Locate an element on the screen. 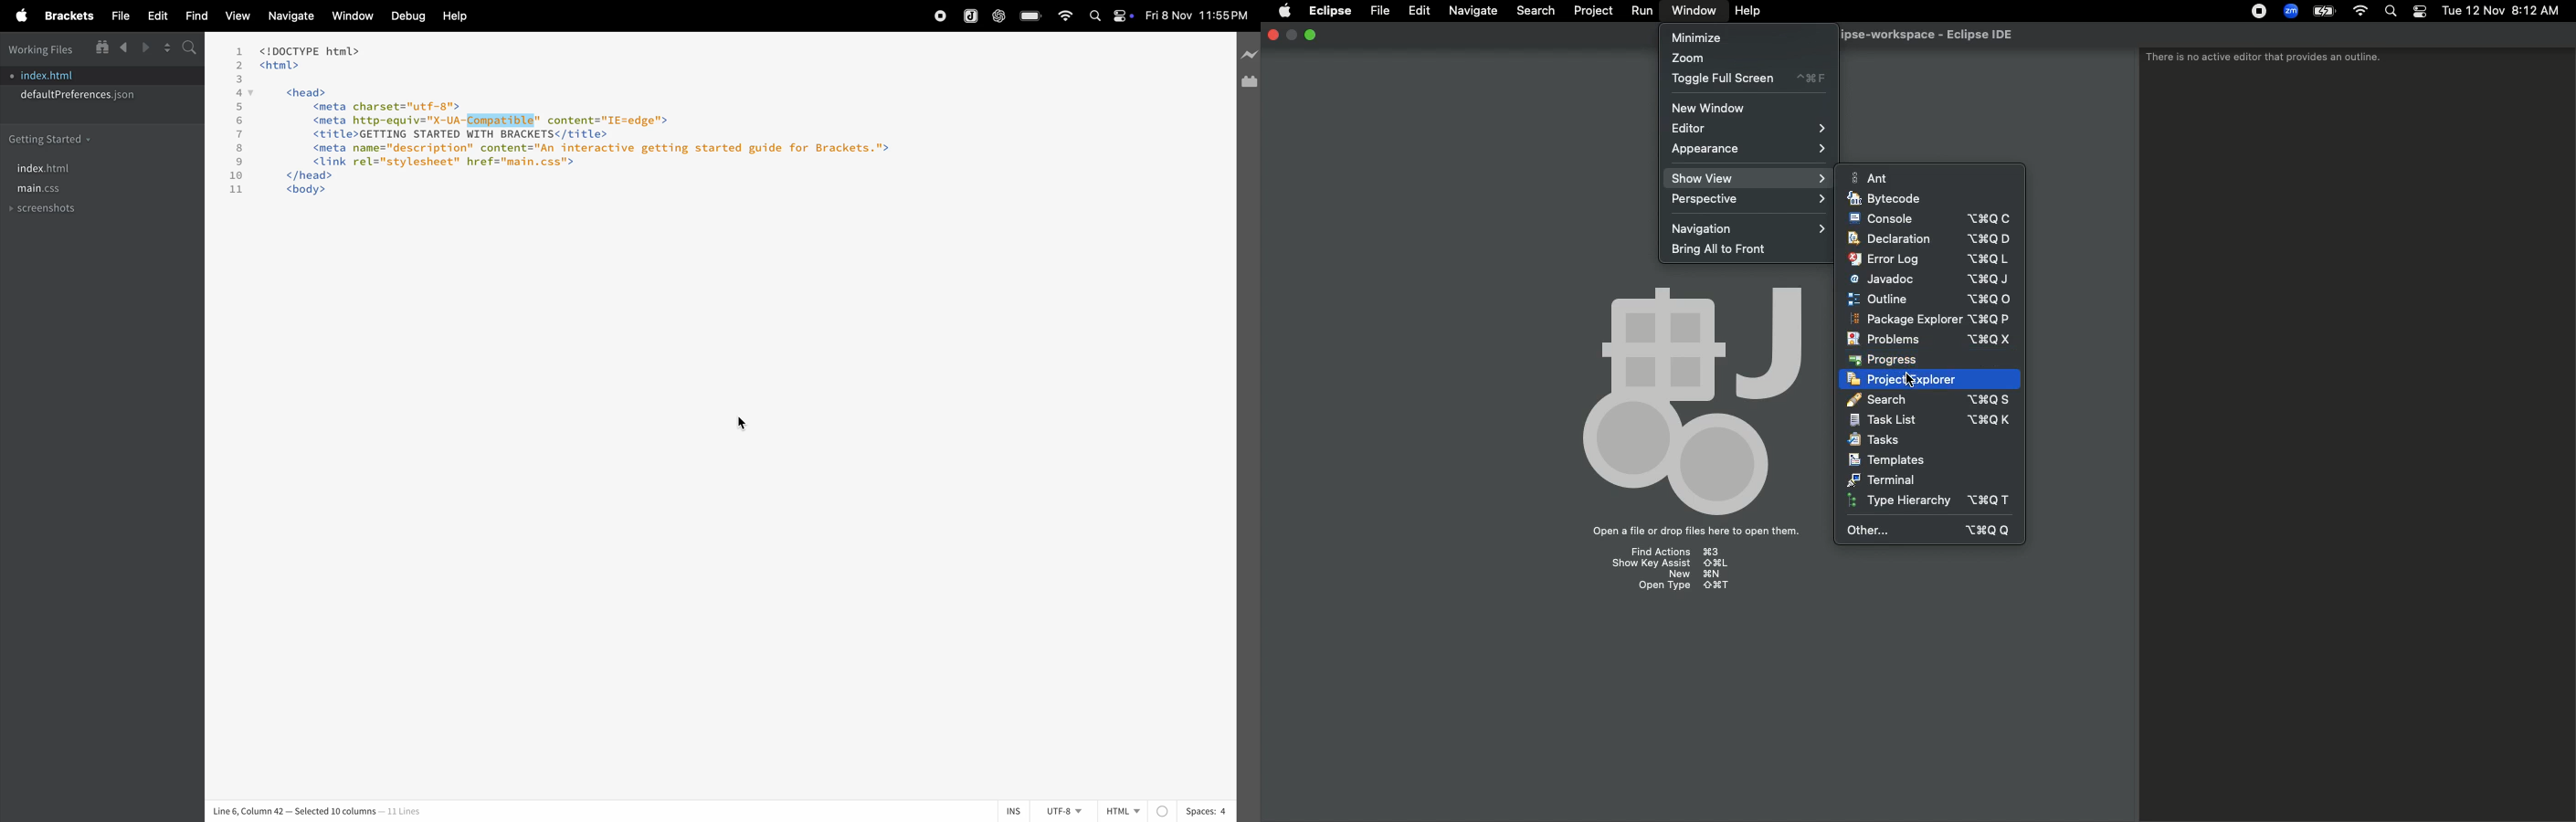 Image resolution: width=2576 pixels, height=840 pixels. brackets is located at coordinates (67, 15).